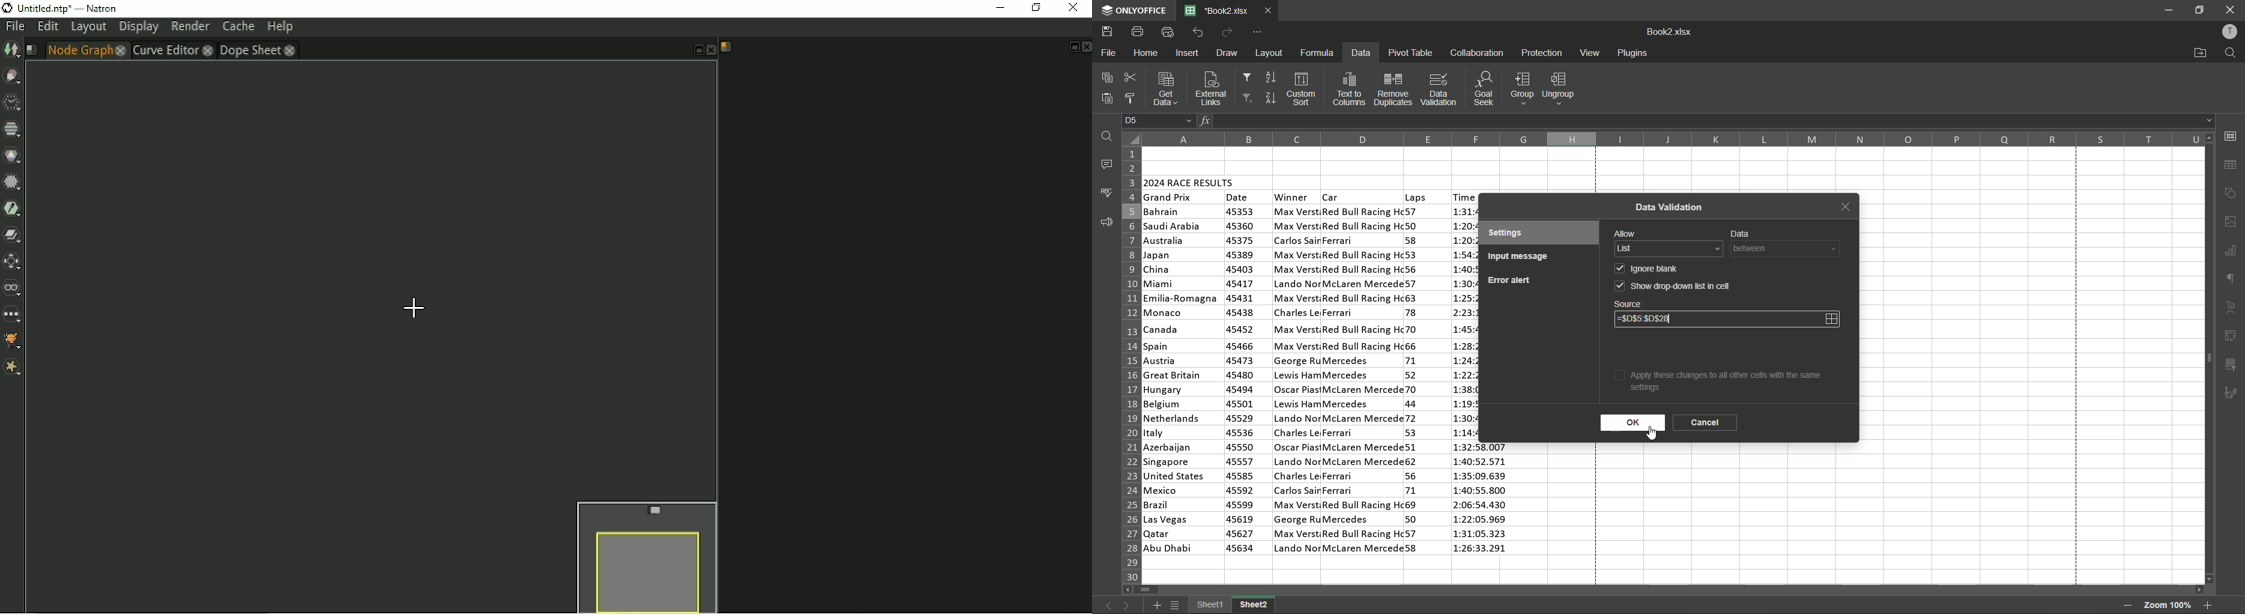  What do you see at coordinates (1129, 363) in the screenshot?
I see `row numbers` at bounding box center [1129, 363].